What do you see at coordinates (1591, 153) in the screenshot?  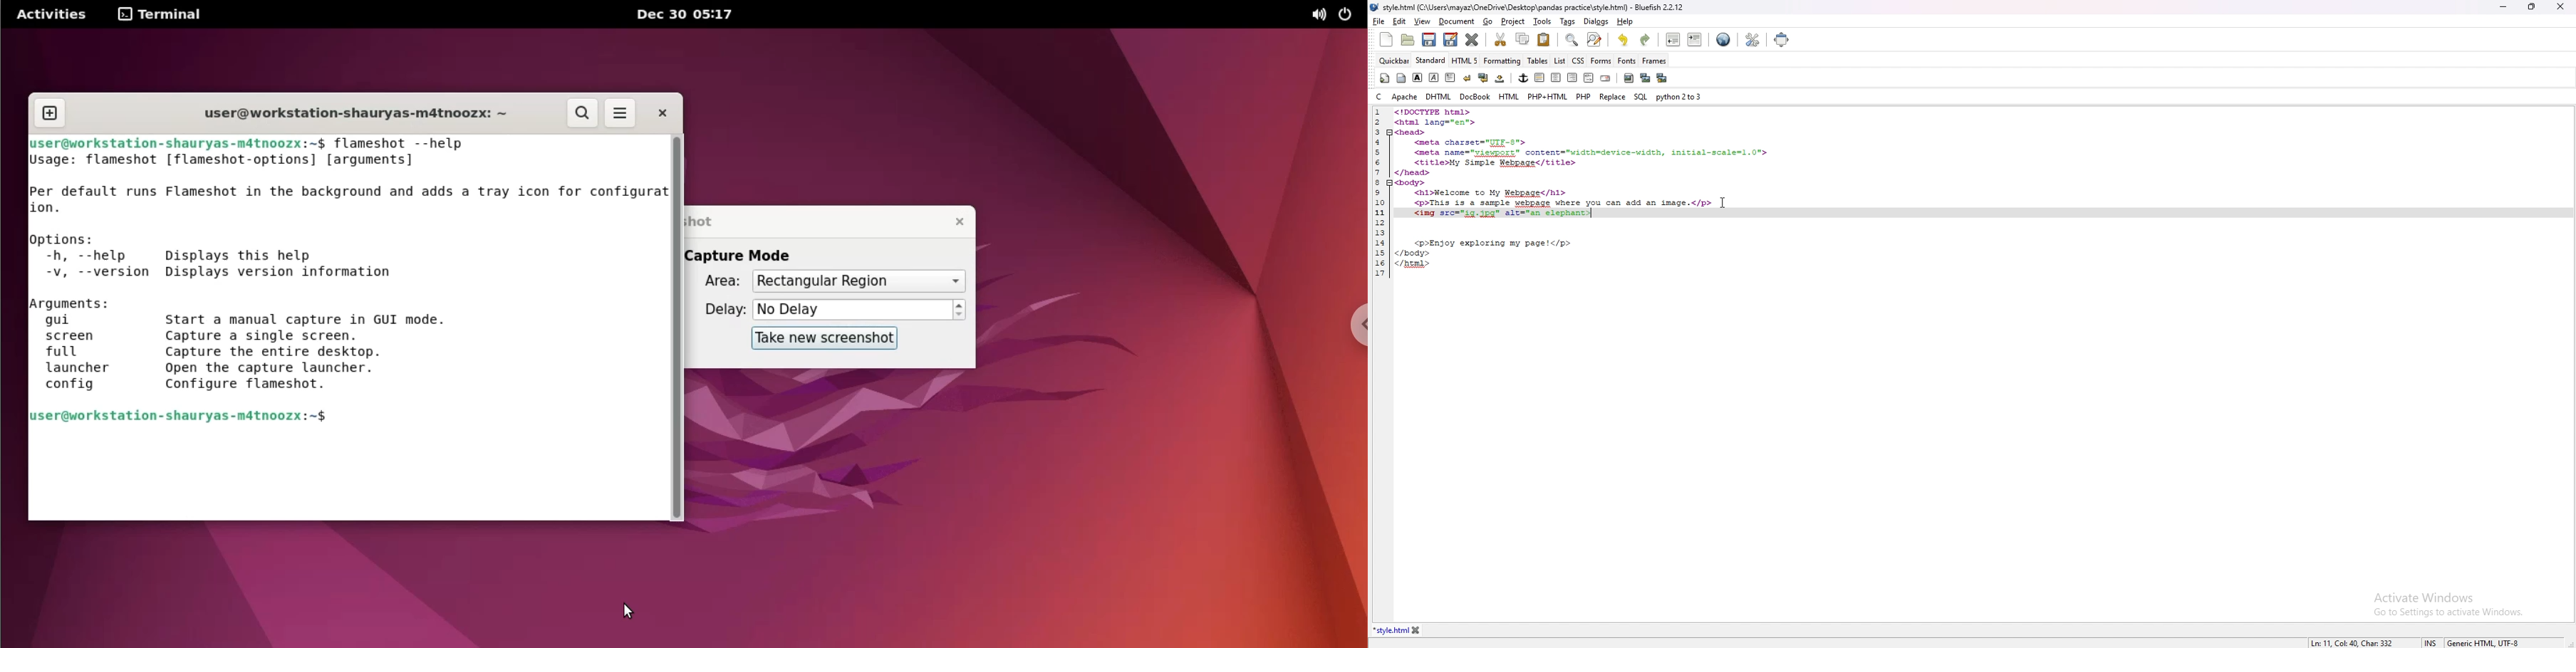 I see `<meta name="yiewport"™ content="width=device-width, initial-scale=1.0">` at bounding box center [1591, 153].